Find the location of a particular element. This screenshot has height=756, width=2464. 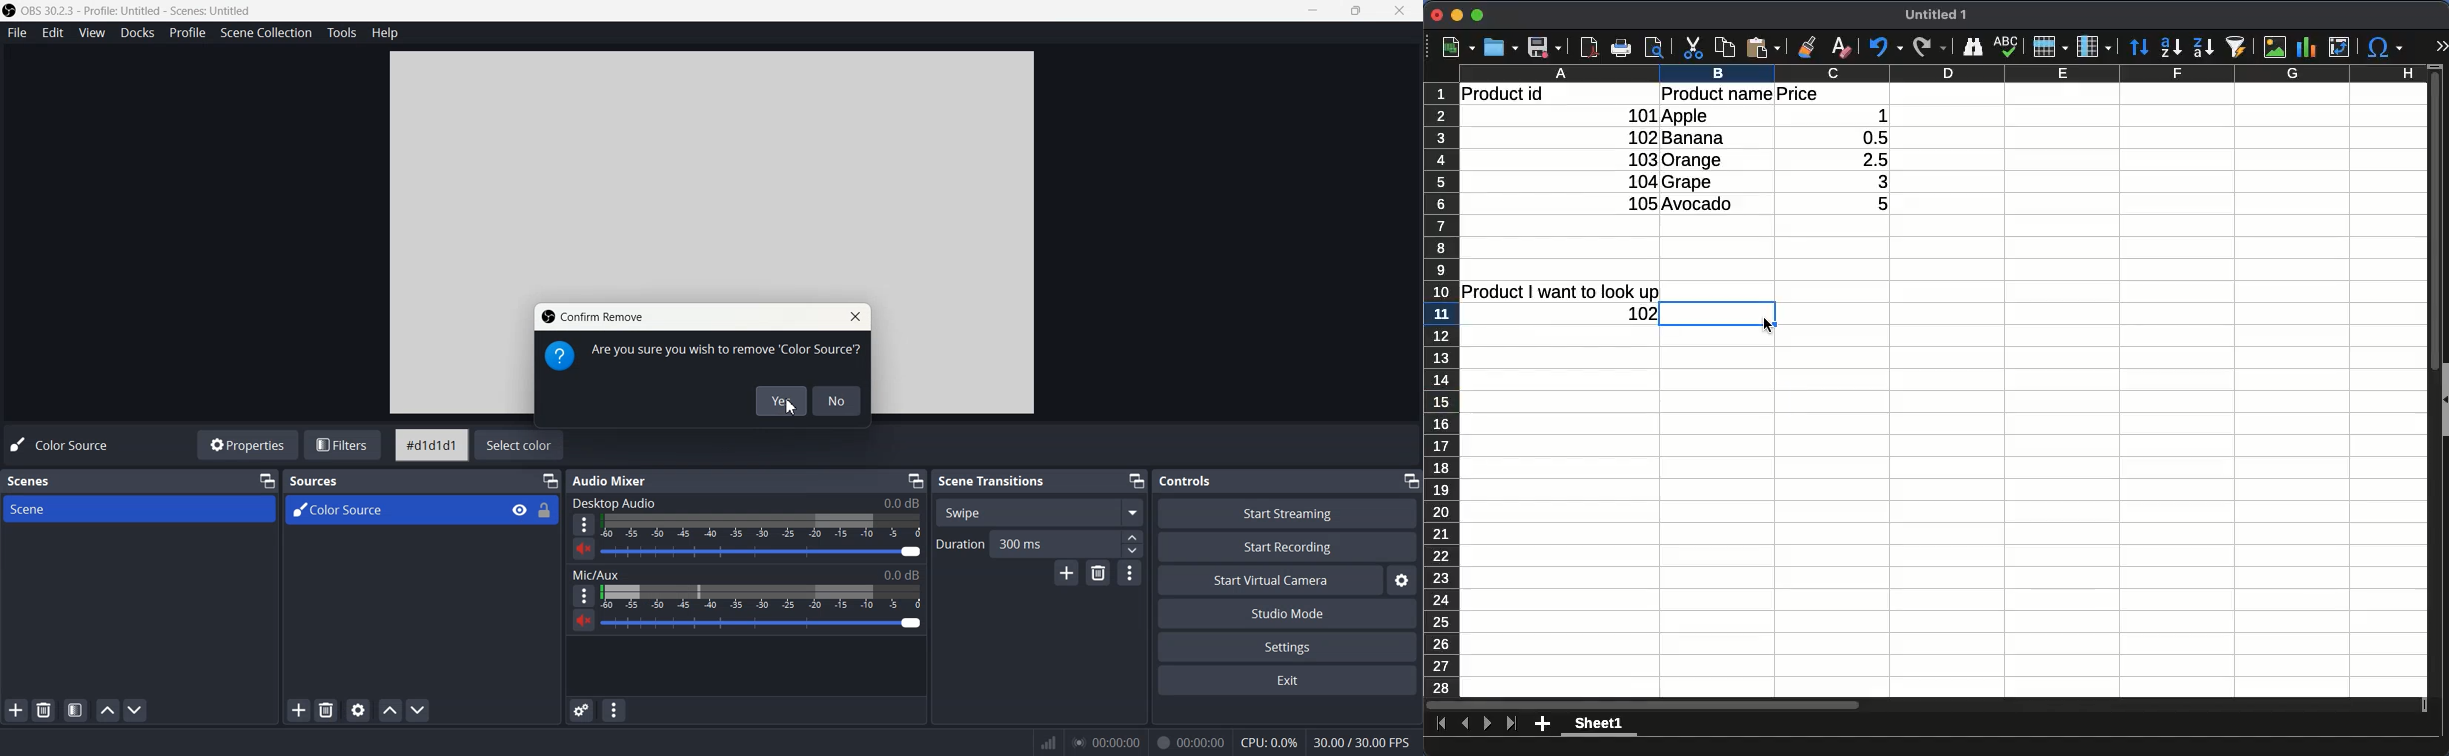

Unmute/ Mute is located at coordinates (583, 621).